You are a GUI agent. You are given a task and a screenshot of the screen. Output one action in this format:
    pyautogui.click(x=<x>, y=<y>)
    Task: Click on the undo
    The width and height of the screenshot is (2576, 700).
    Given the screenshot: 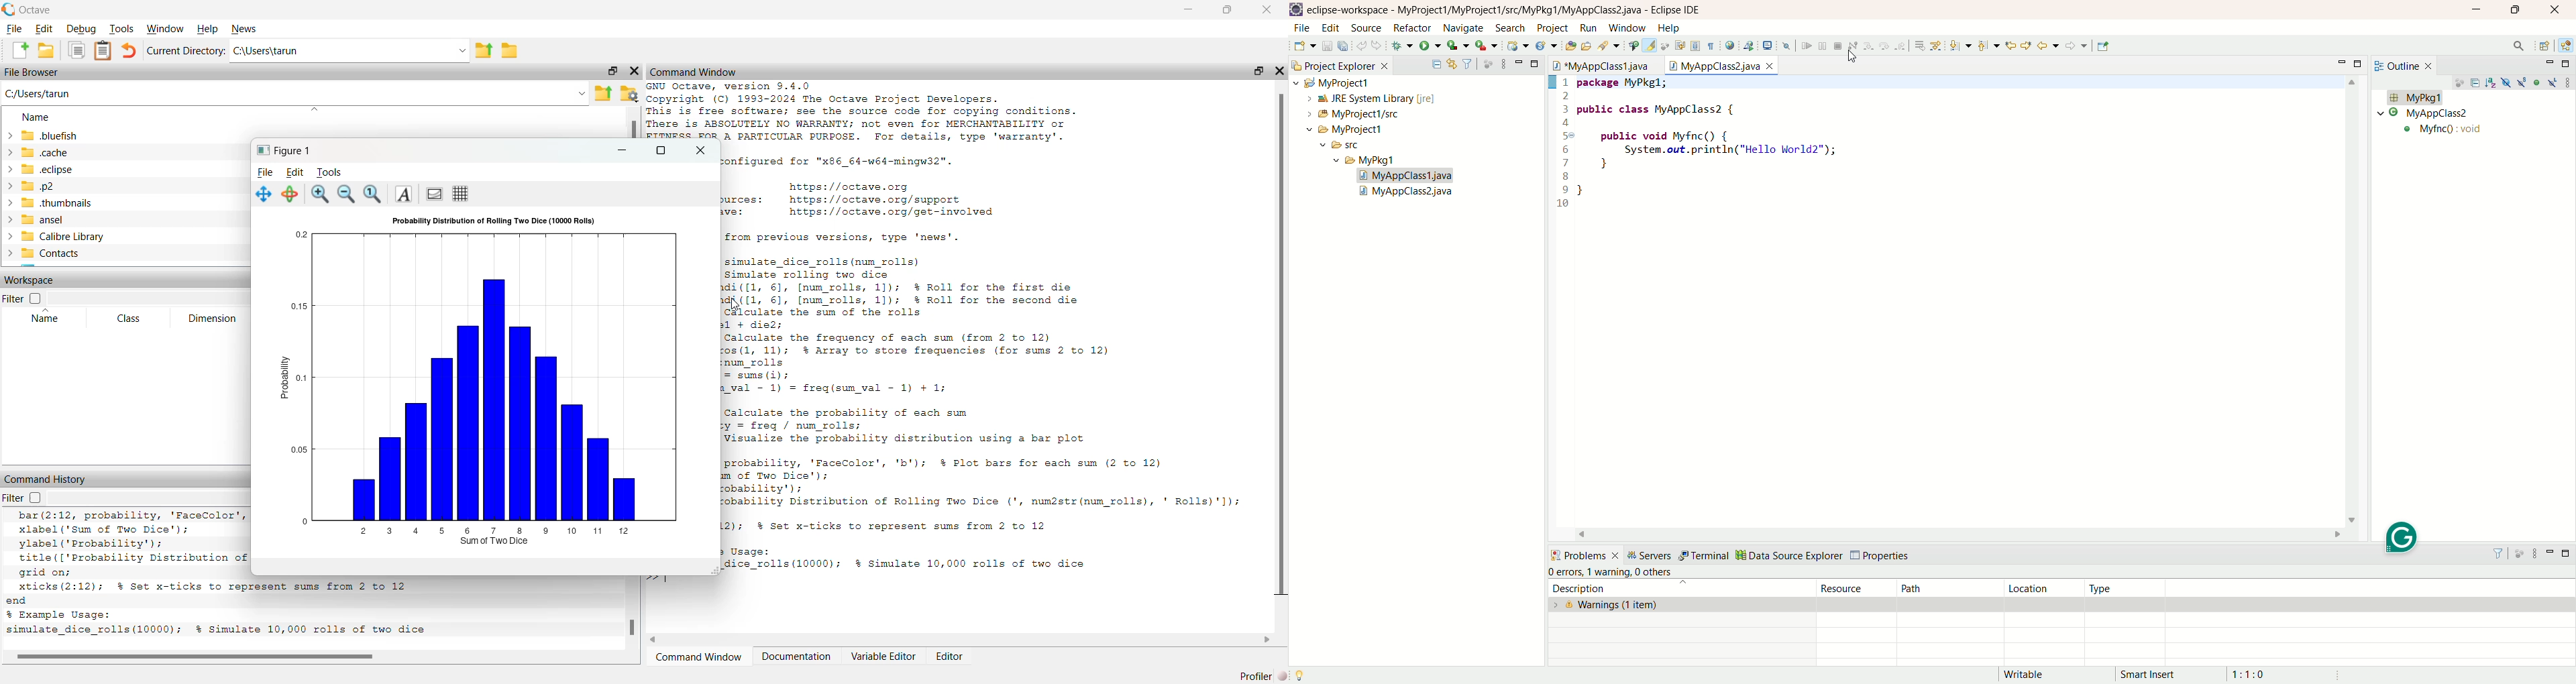 What is the action you would take?
    pyautogui.click(x=128, y=52)
    